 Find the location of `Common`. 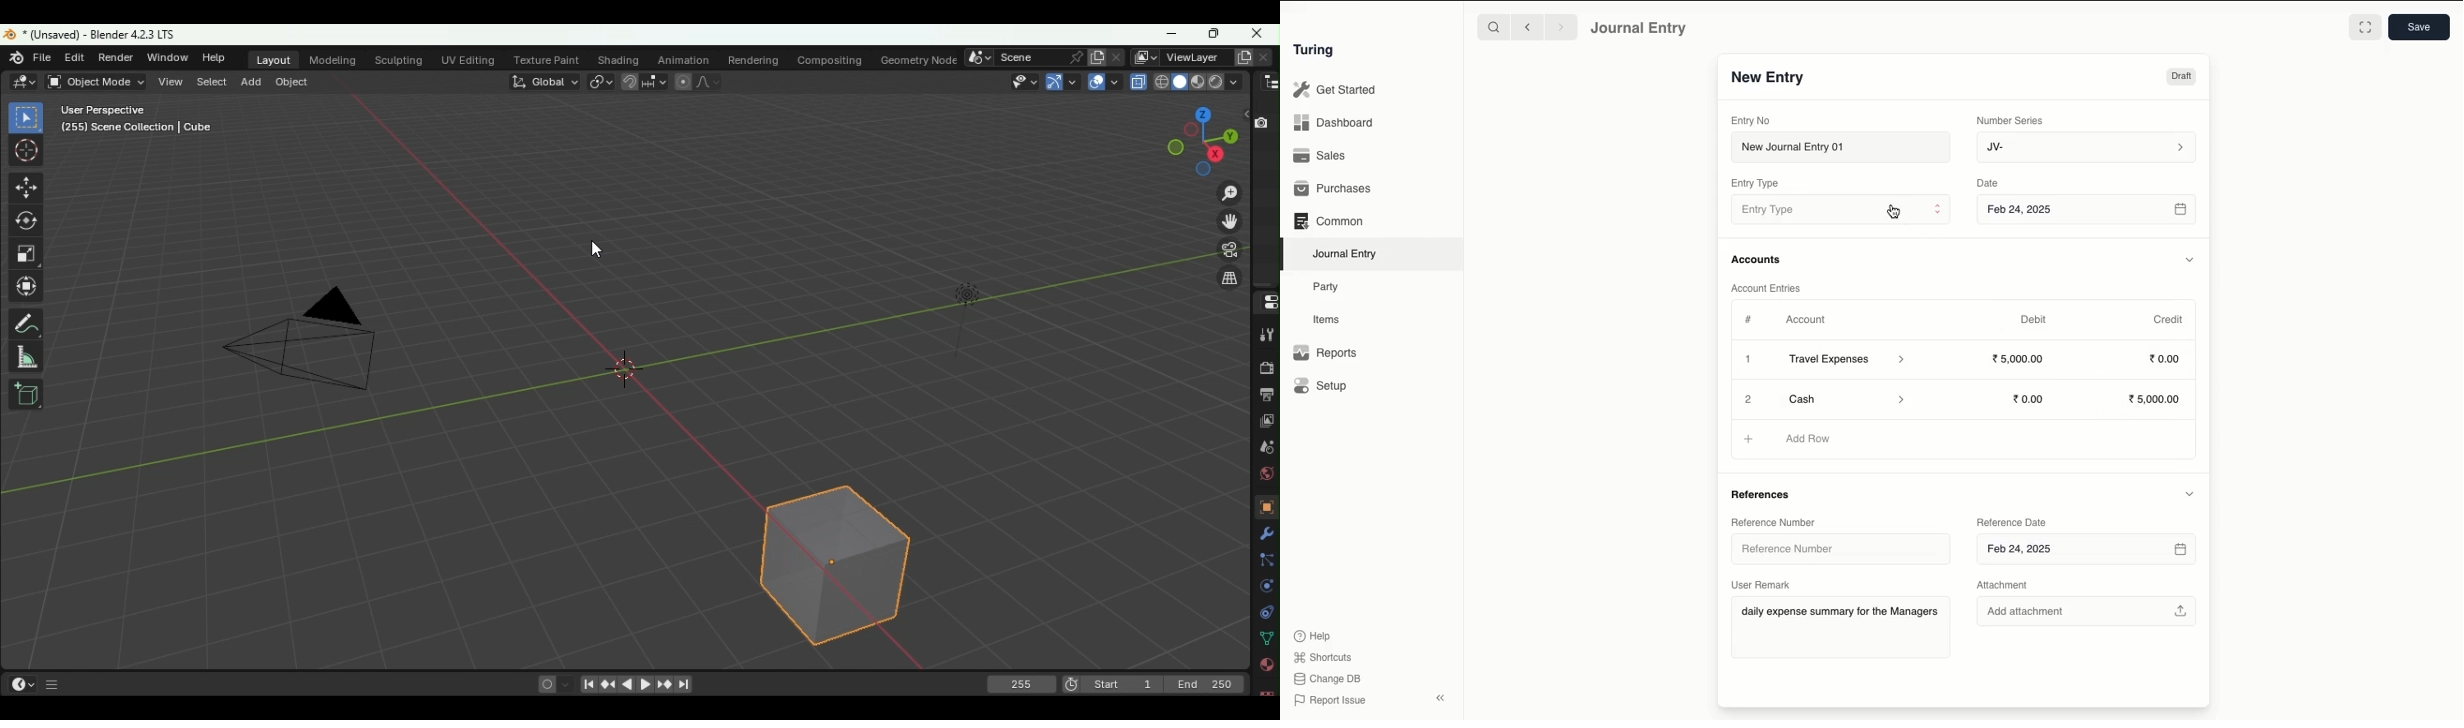

Common is located at coordinates (1330, 221).